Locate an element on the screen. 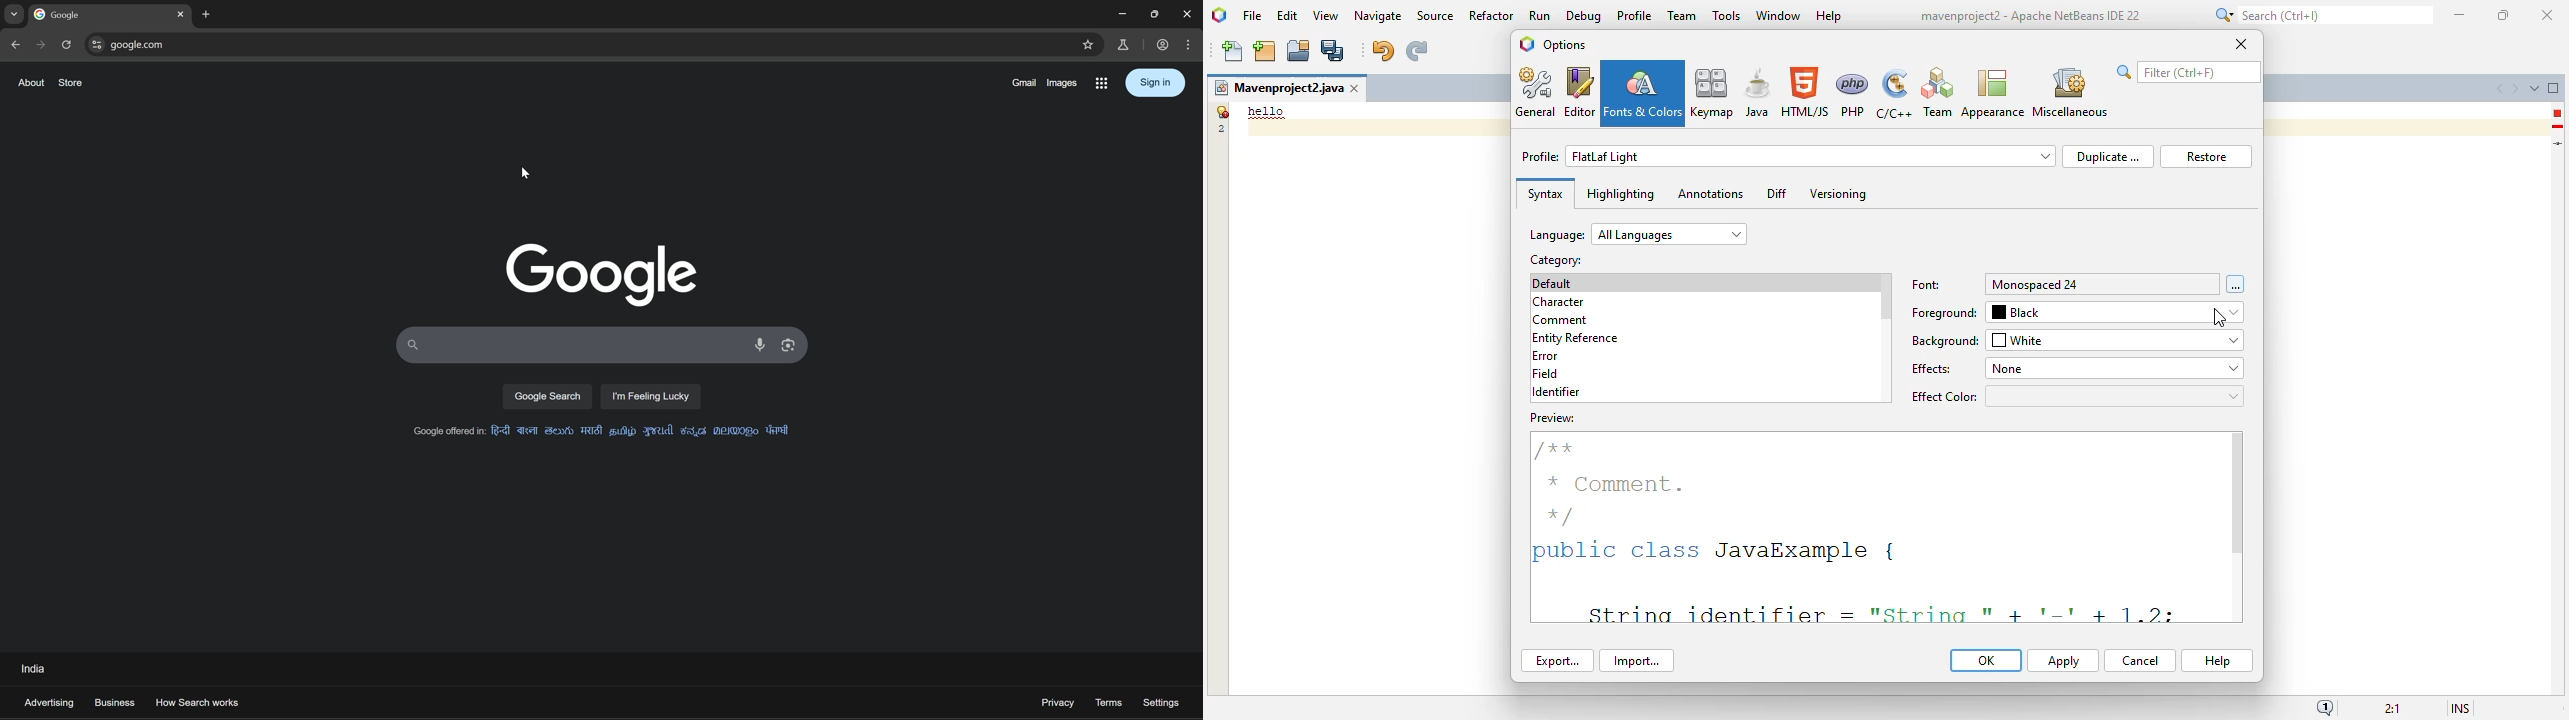 Image resolution: width=2576 pixels, height=728 pixels. store is located at coordinates (71, 83).